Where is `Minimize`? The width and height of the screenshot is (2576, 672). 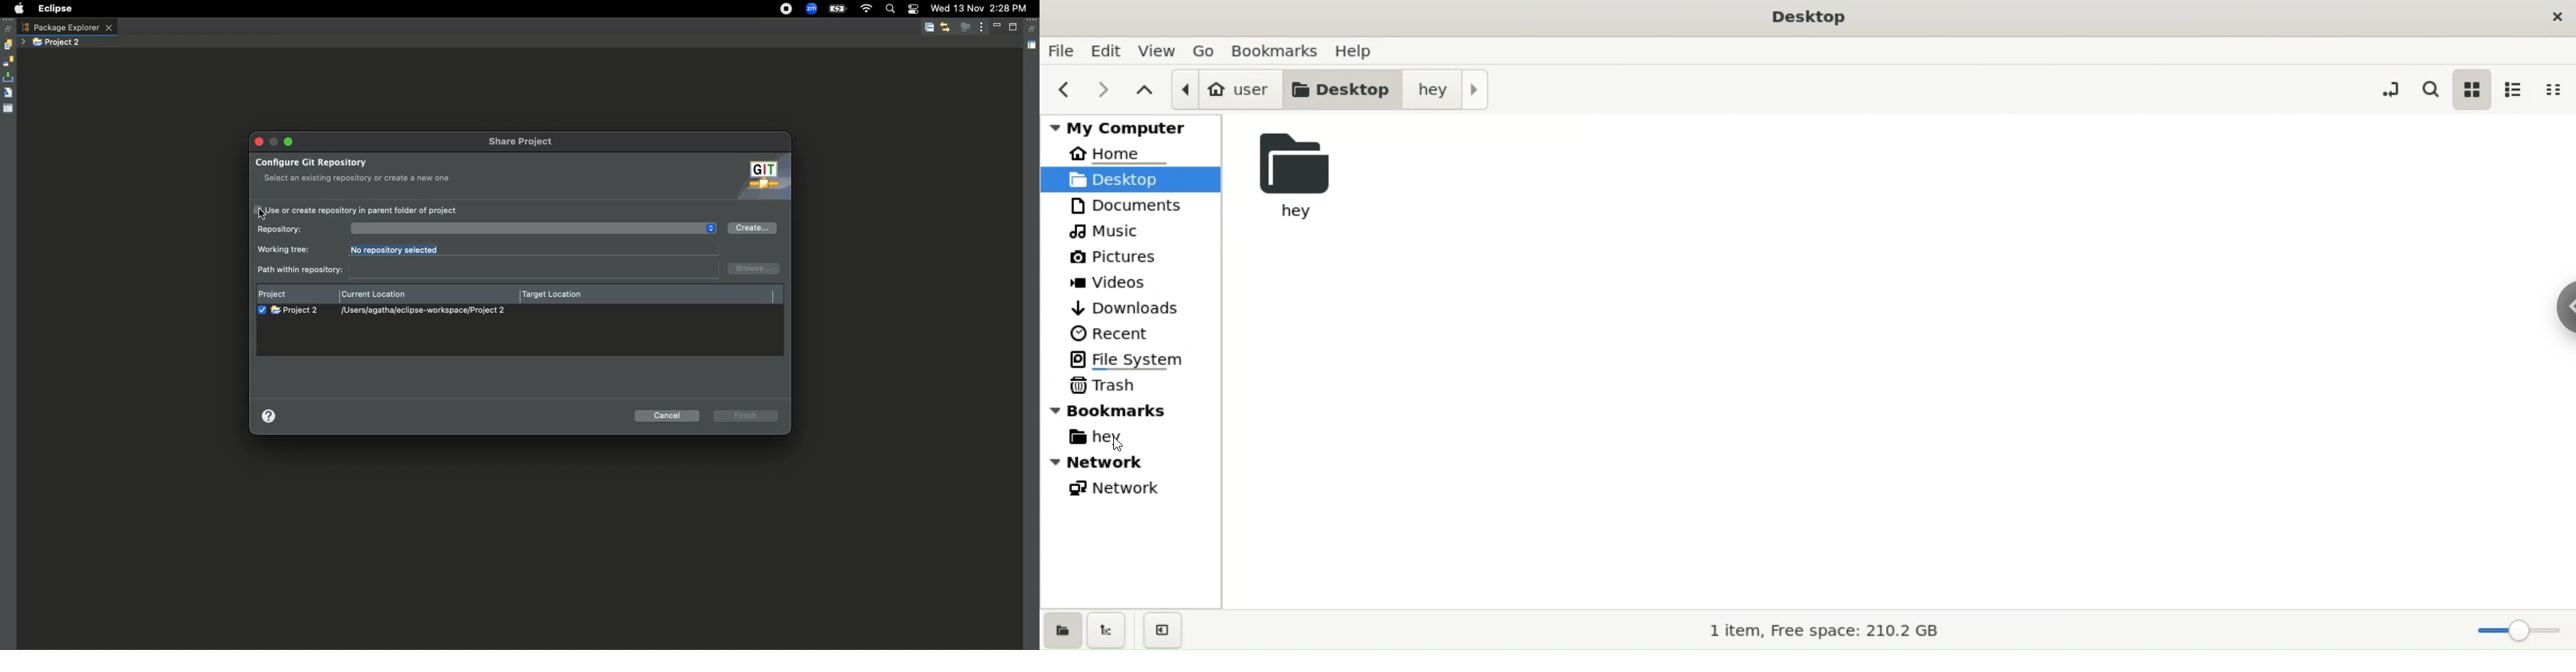 Minimize is located at coordinates (999, 27).